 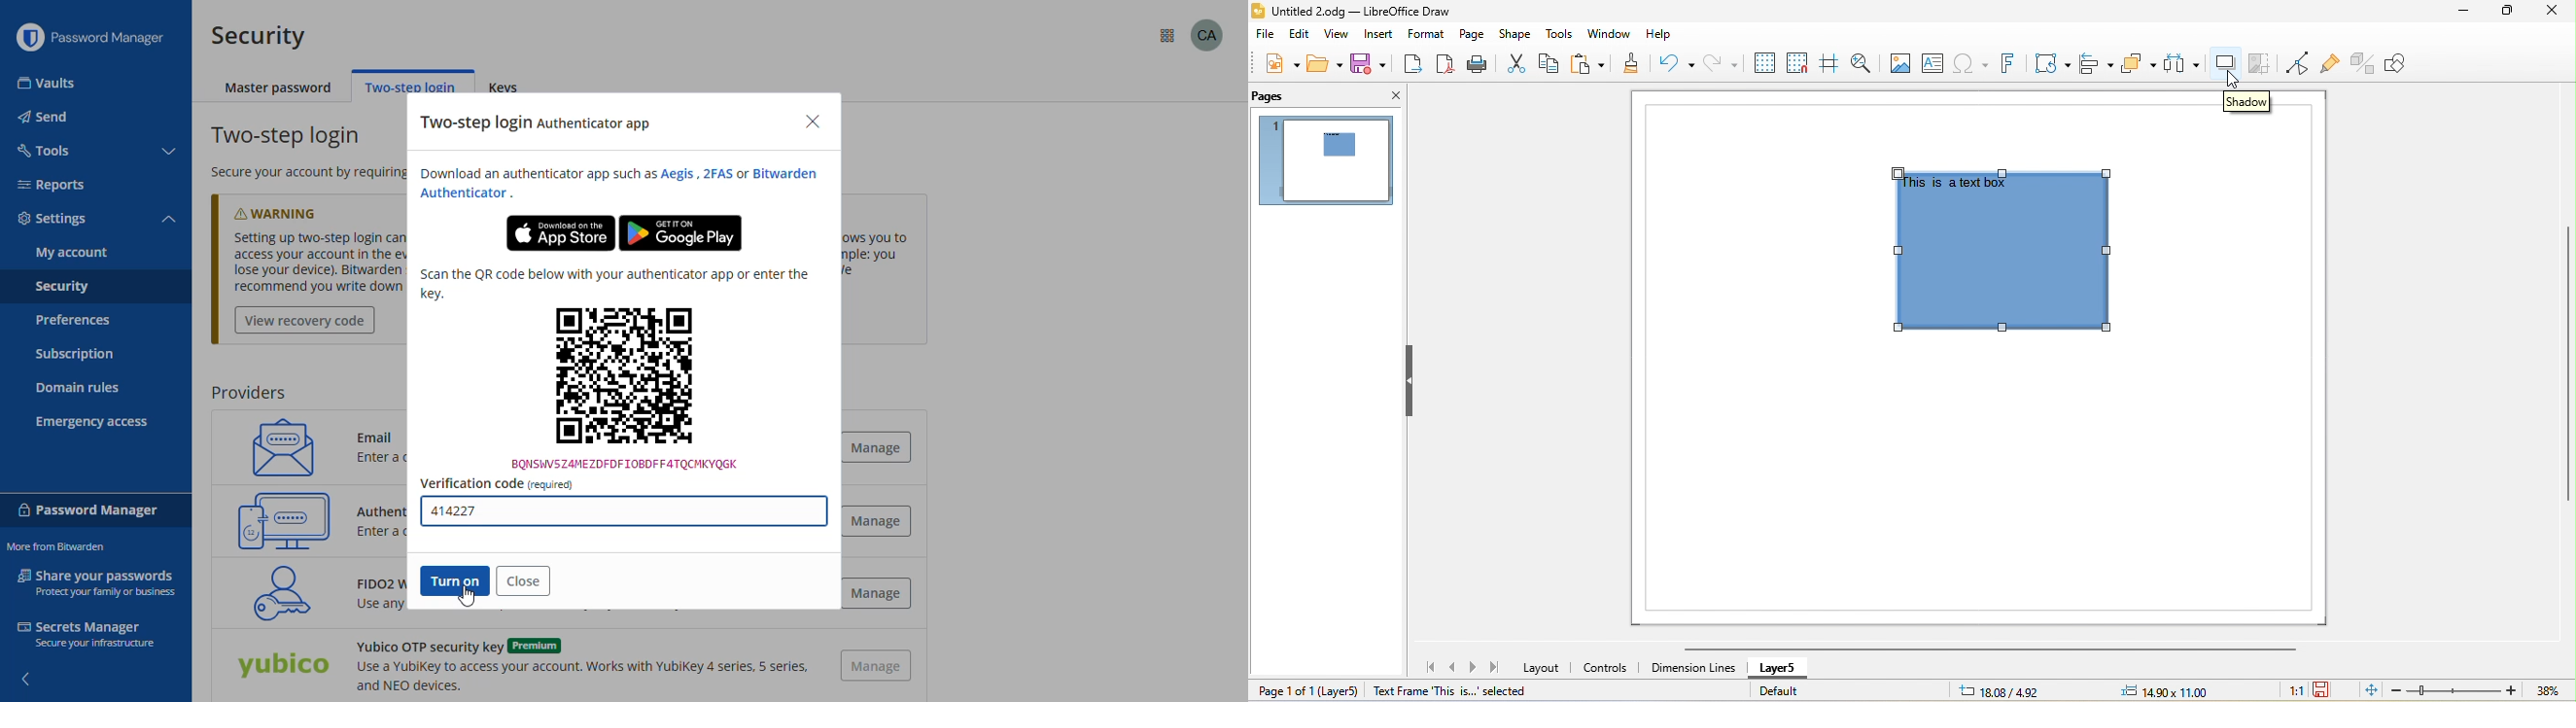 What do you see at coordinates (1609, 666) in the screenshot?
I see `controls` at bounding box center [1609, 666].